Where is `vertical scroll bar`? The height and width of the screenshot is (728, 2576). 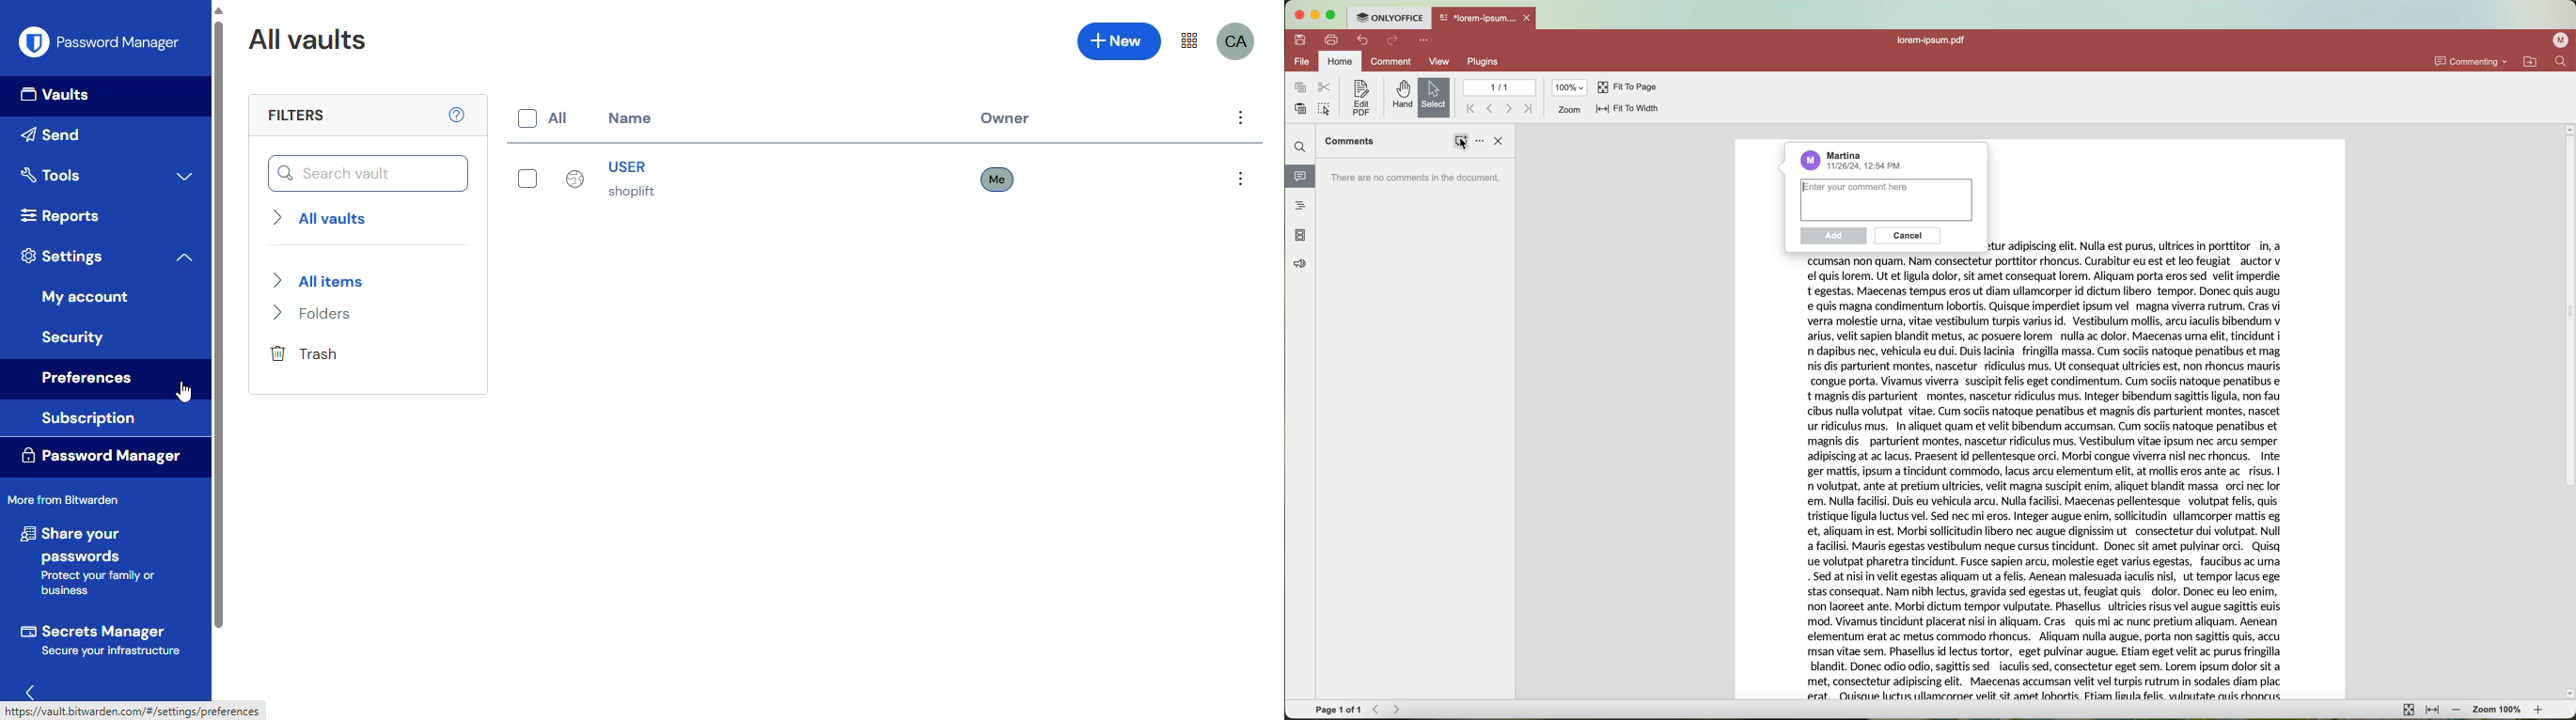 vertical scroll bar is located at coordinates (218, 325).